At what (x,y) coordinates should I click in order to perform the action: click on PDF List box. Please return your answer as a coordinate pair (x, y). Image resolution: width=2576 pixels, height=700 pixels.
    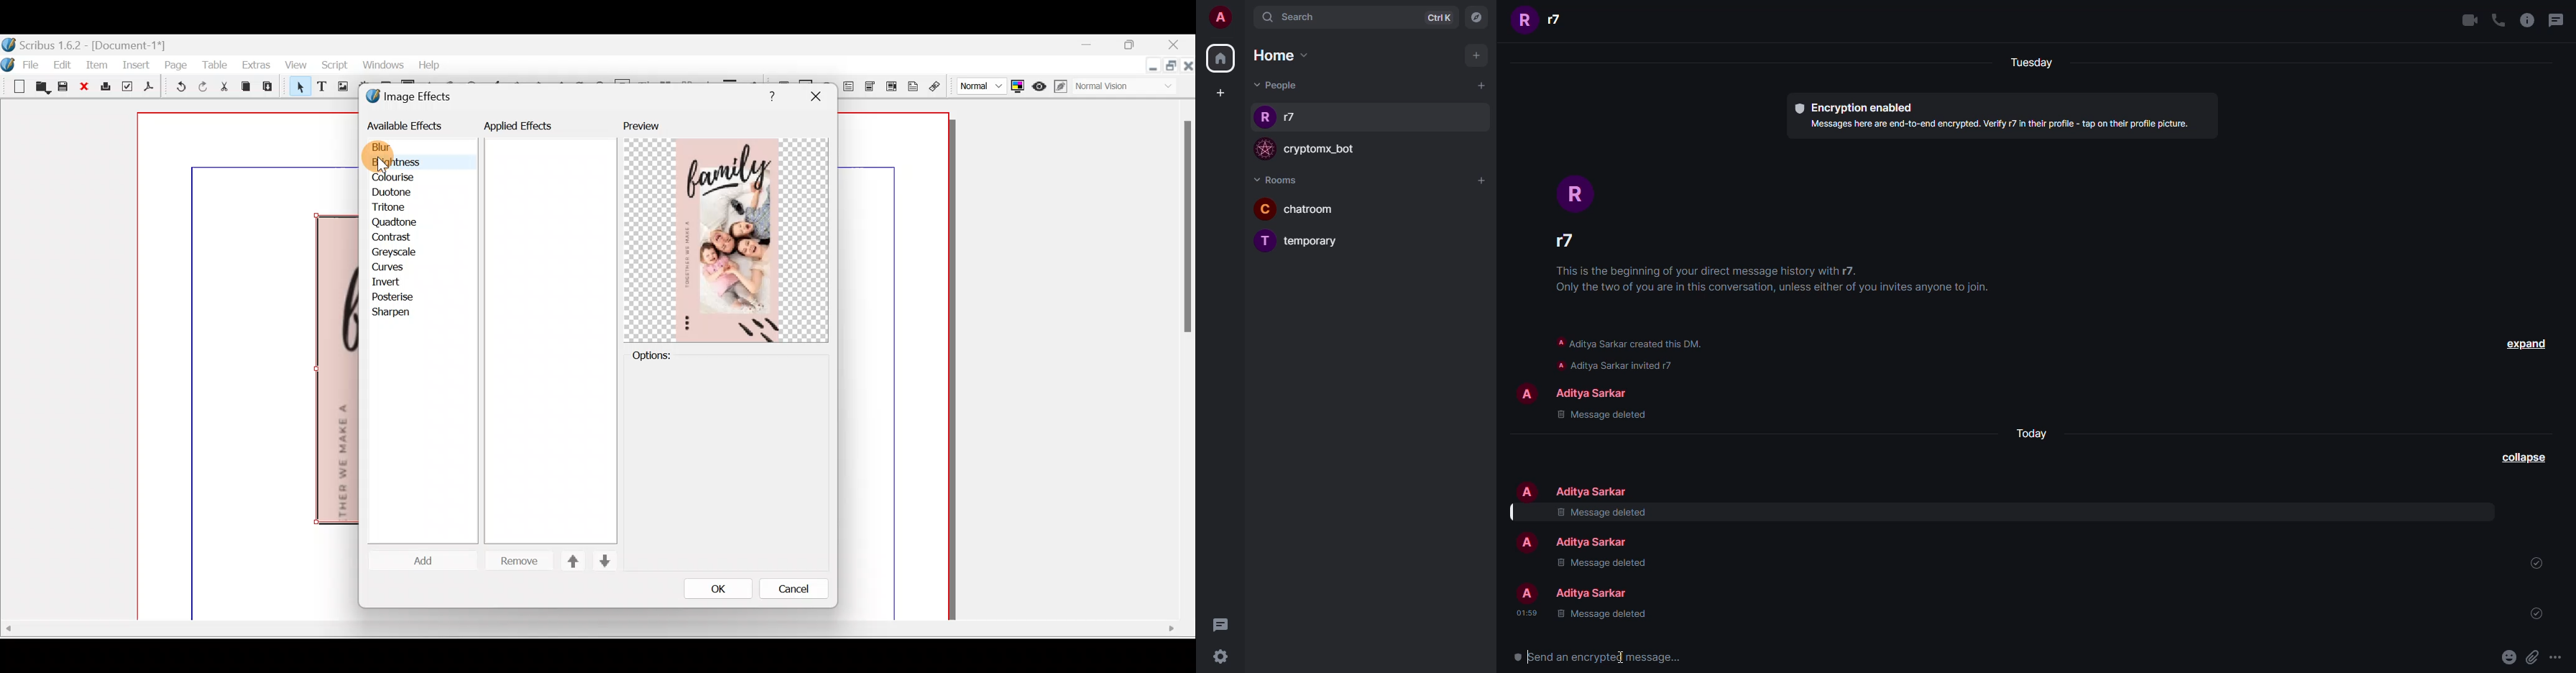
    Looking at the image, I should click on (891, 85).